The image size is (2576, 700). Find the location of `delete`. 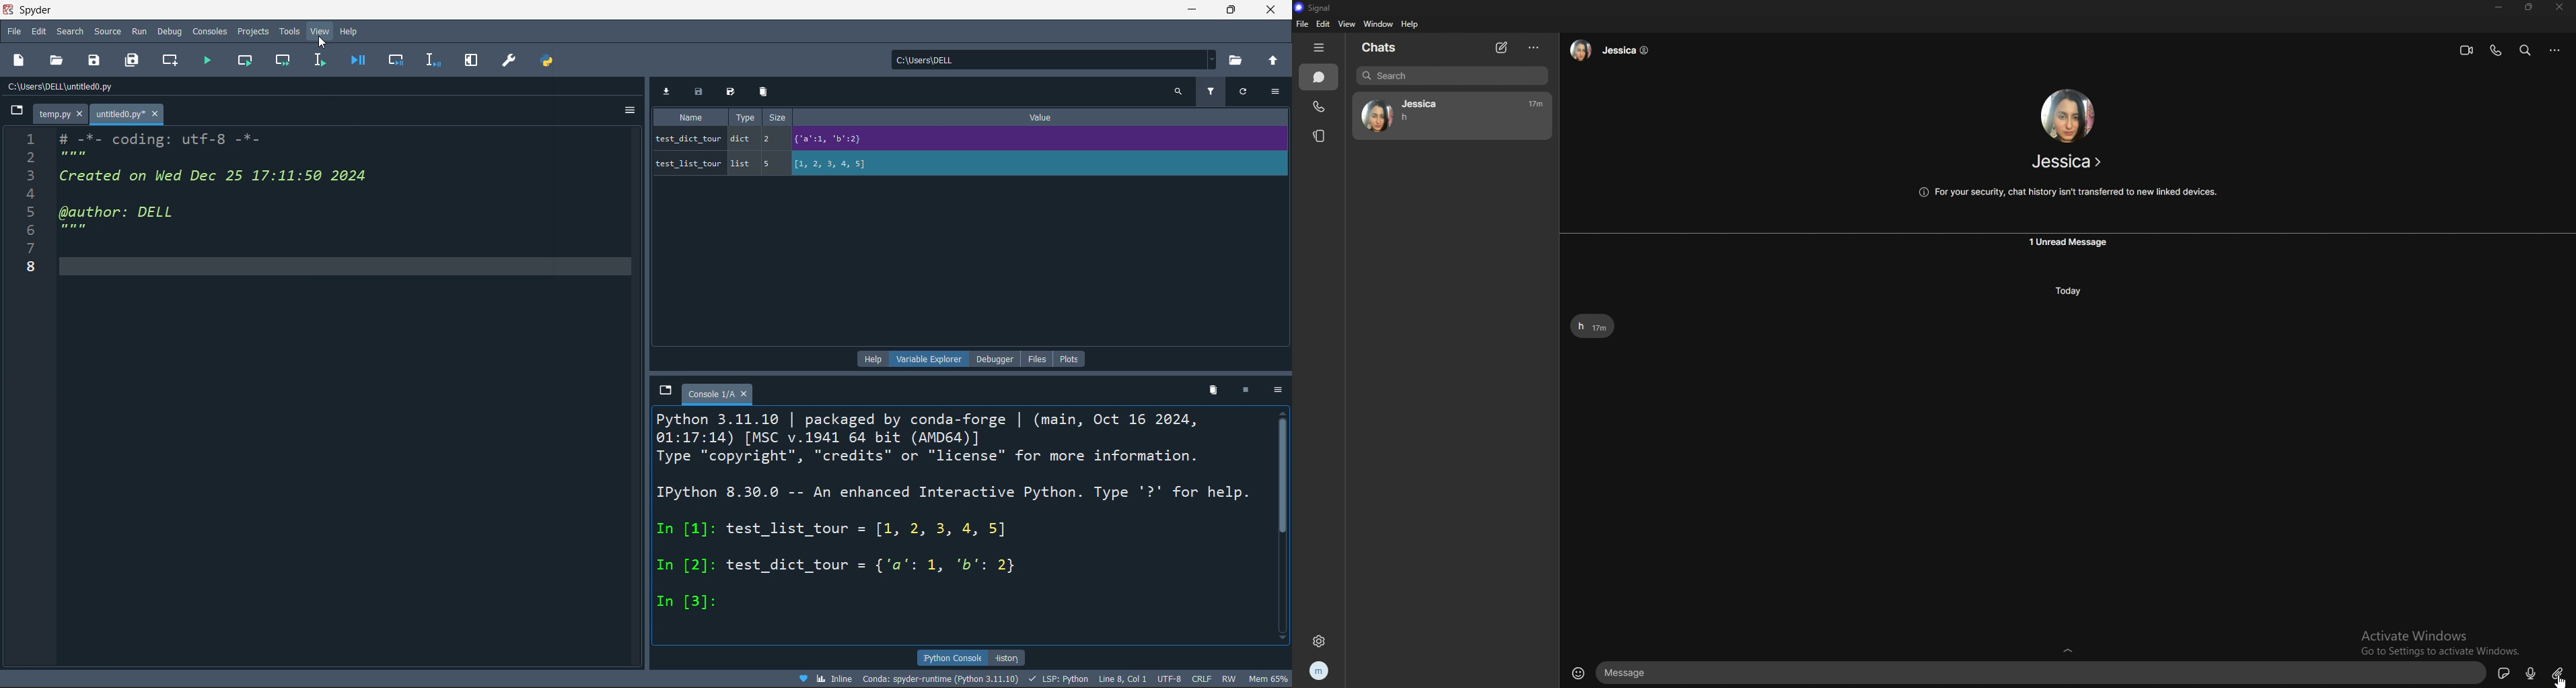

delete is located at coordinates (763, 92).